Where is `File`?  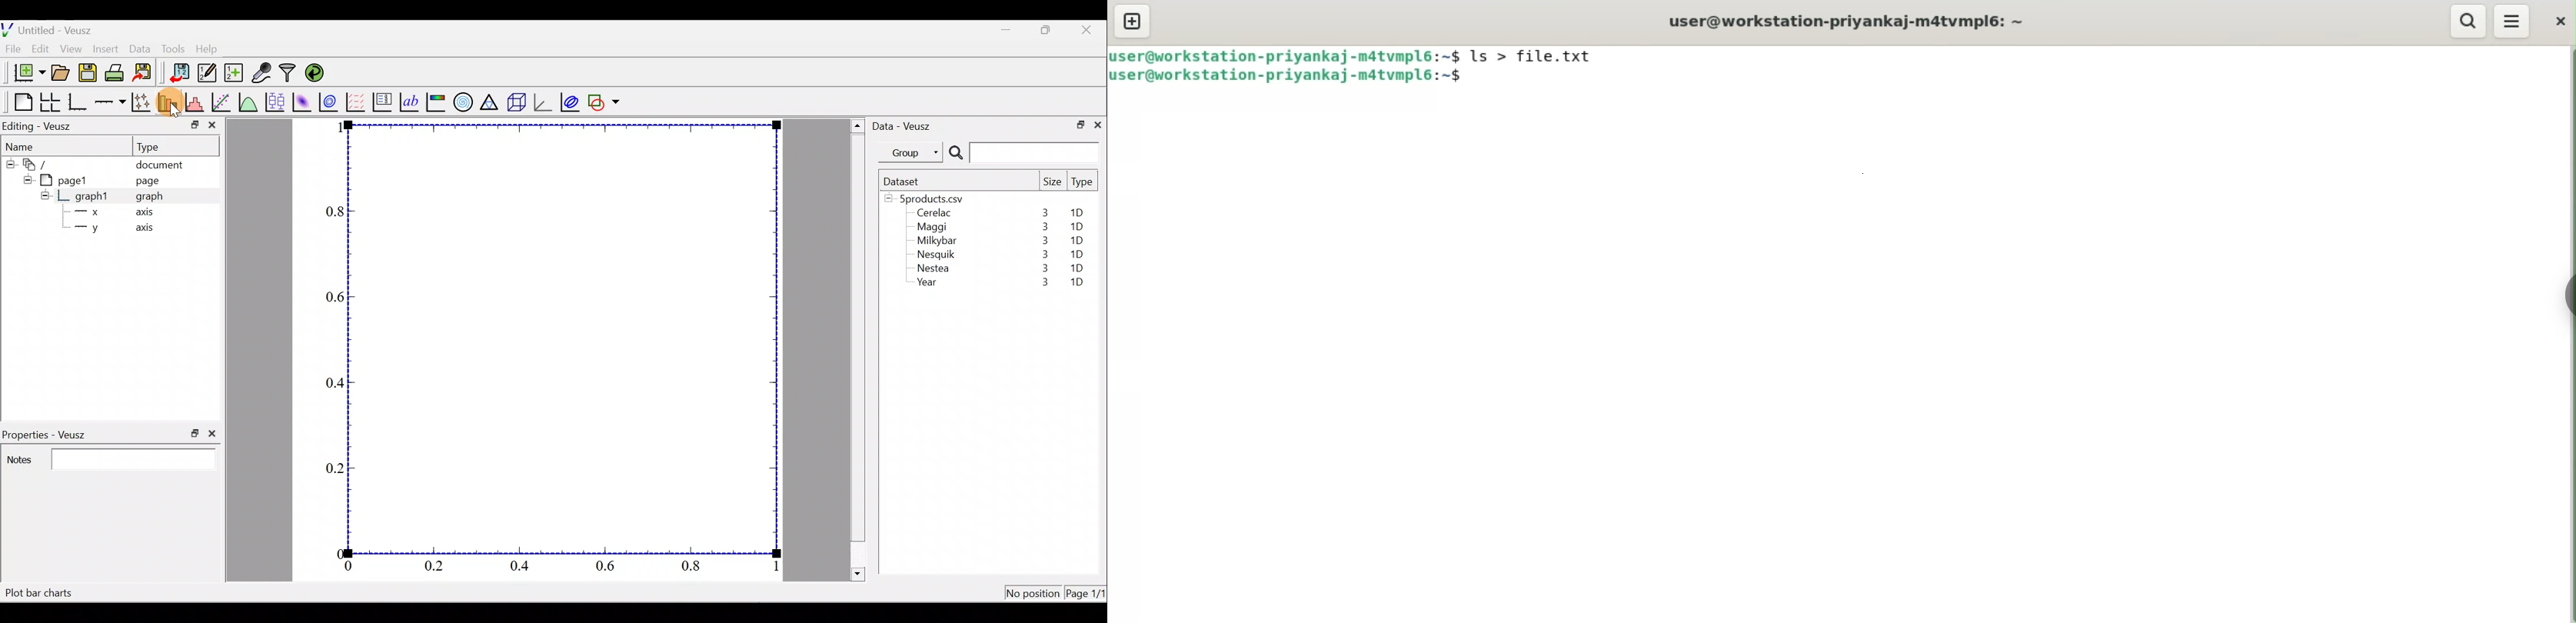
File is located at coordinates (11, 49).